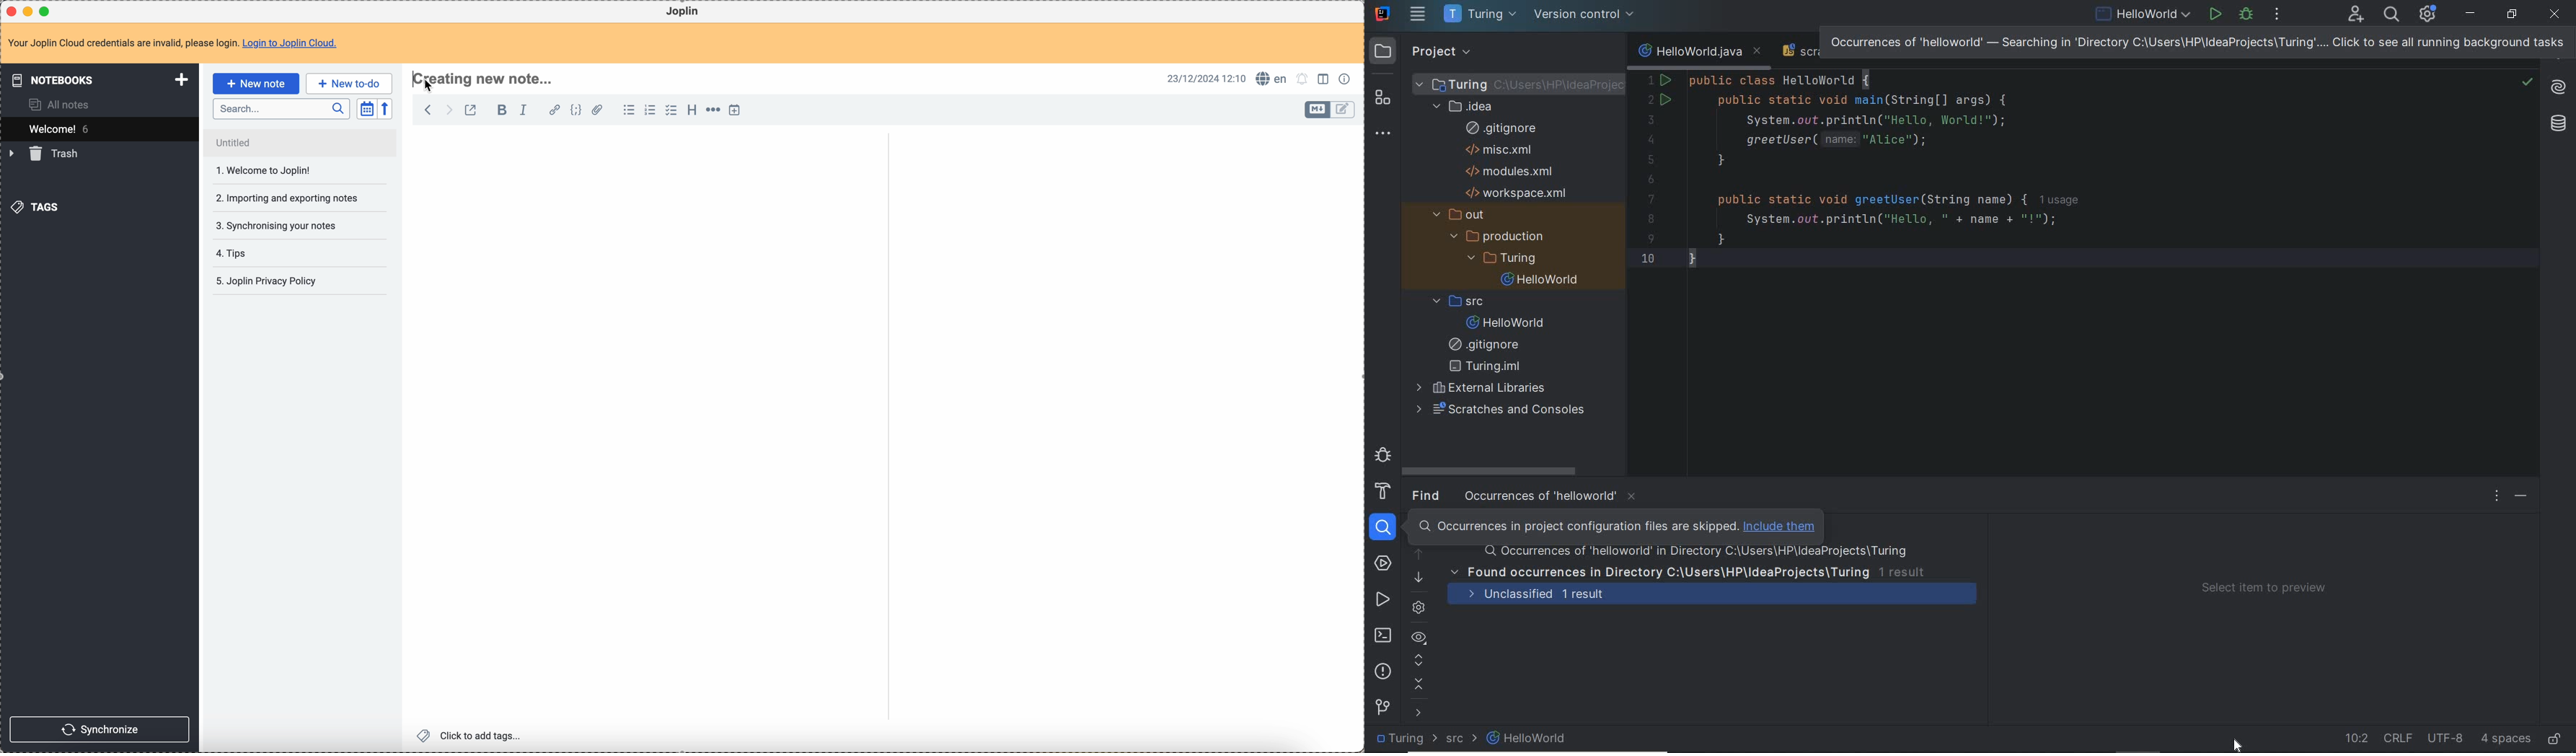 Image resolution: width=2576 pixels, height=756 pixels. What do you see at coordinates (482, 80) in the screenshot?
I see `click` at bounding box center [482, 80].